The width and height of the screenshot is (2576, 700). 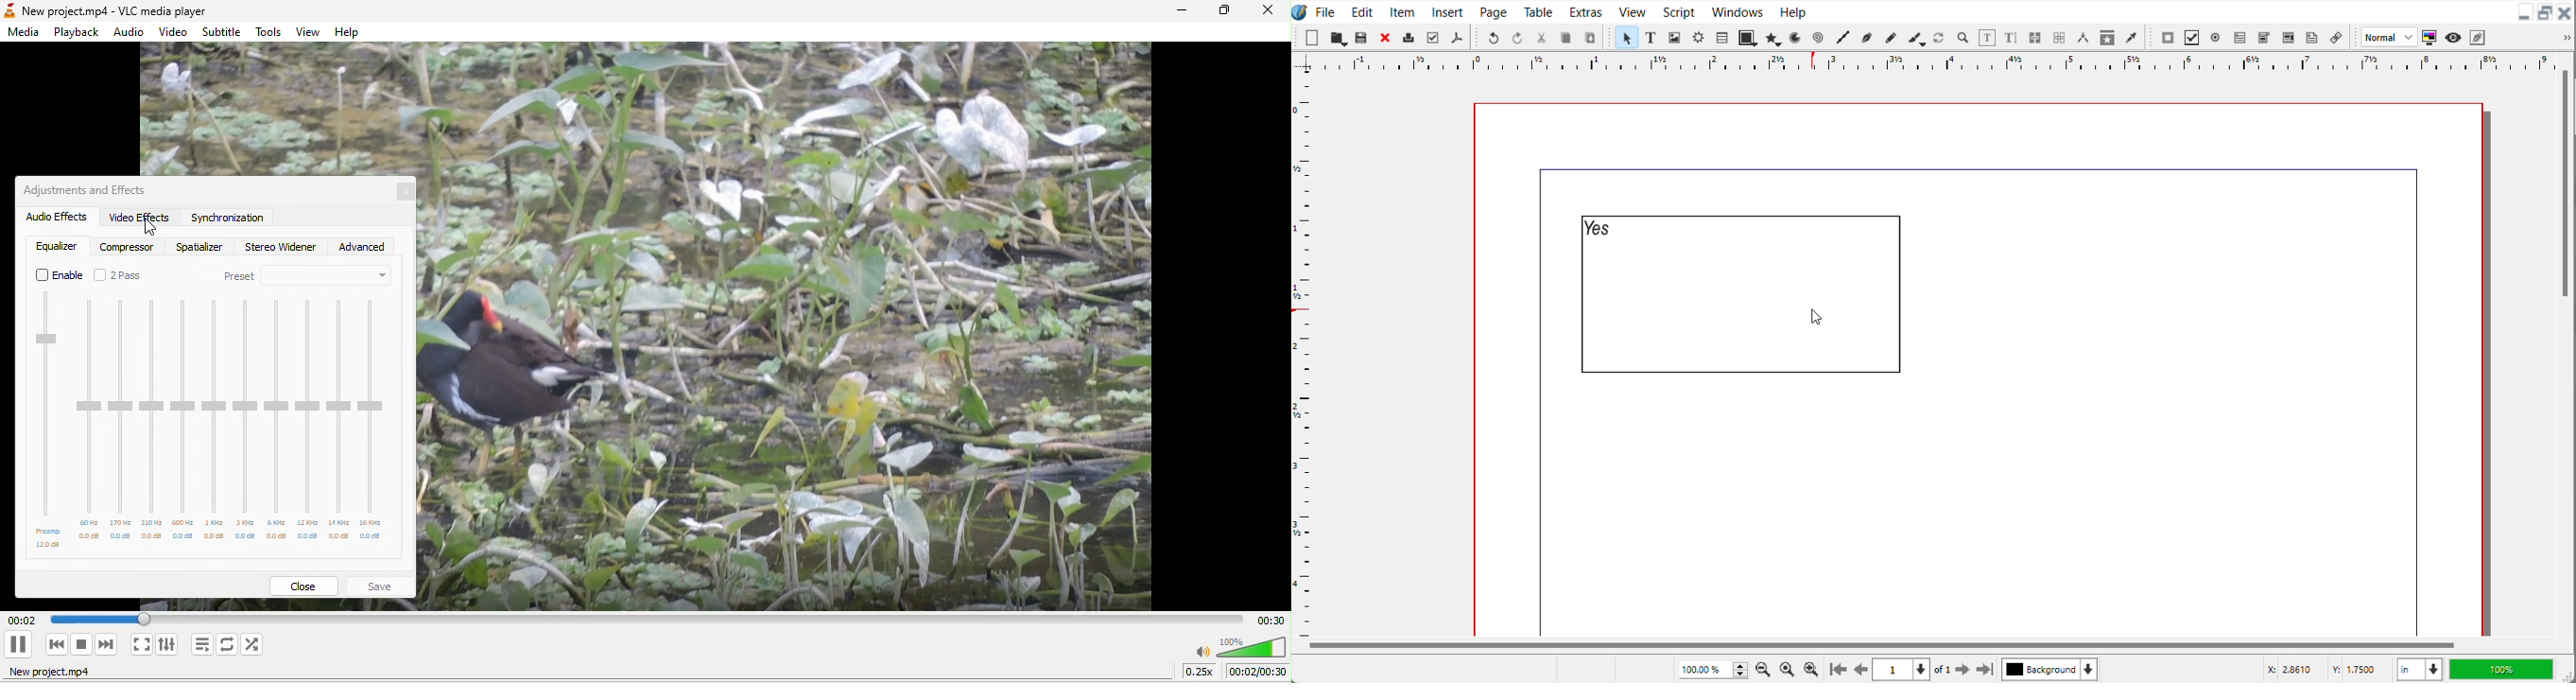 What do you see at coordinates (86, 619) in the screenshot?
I see `00.02` at bounding box center [86, 619].